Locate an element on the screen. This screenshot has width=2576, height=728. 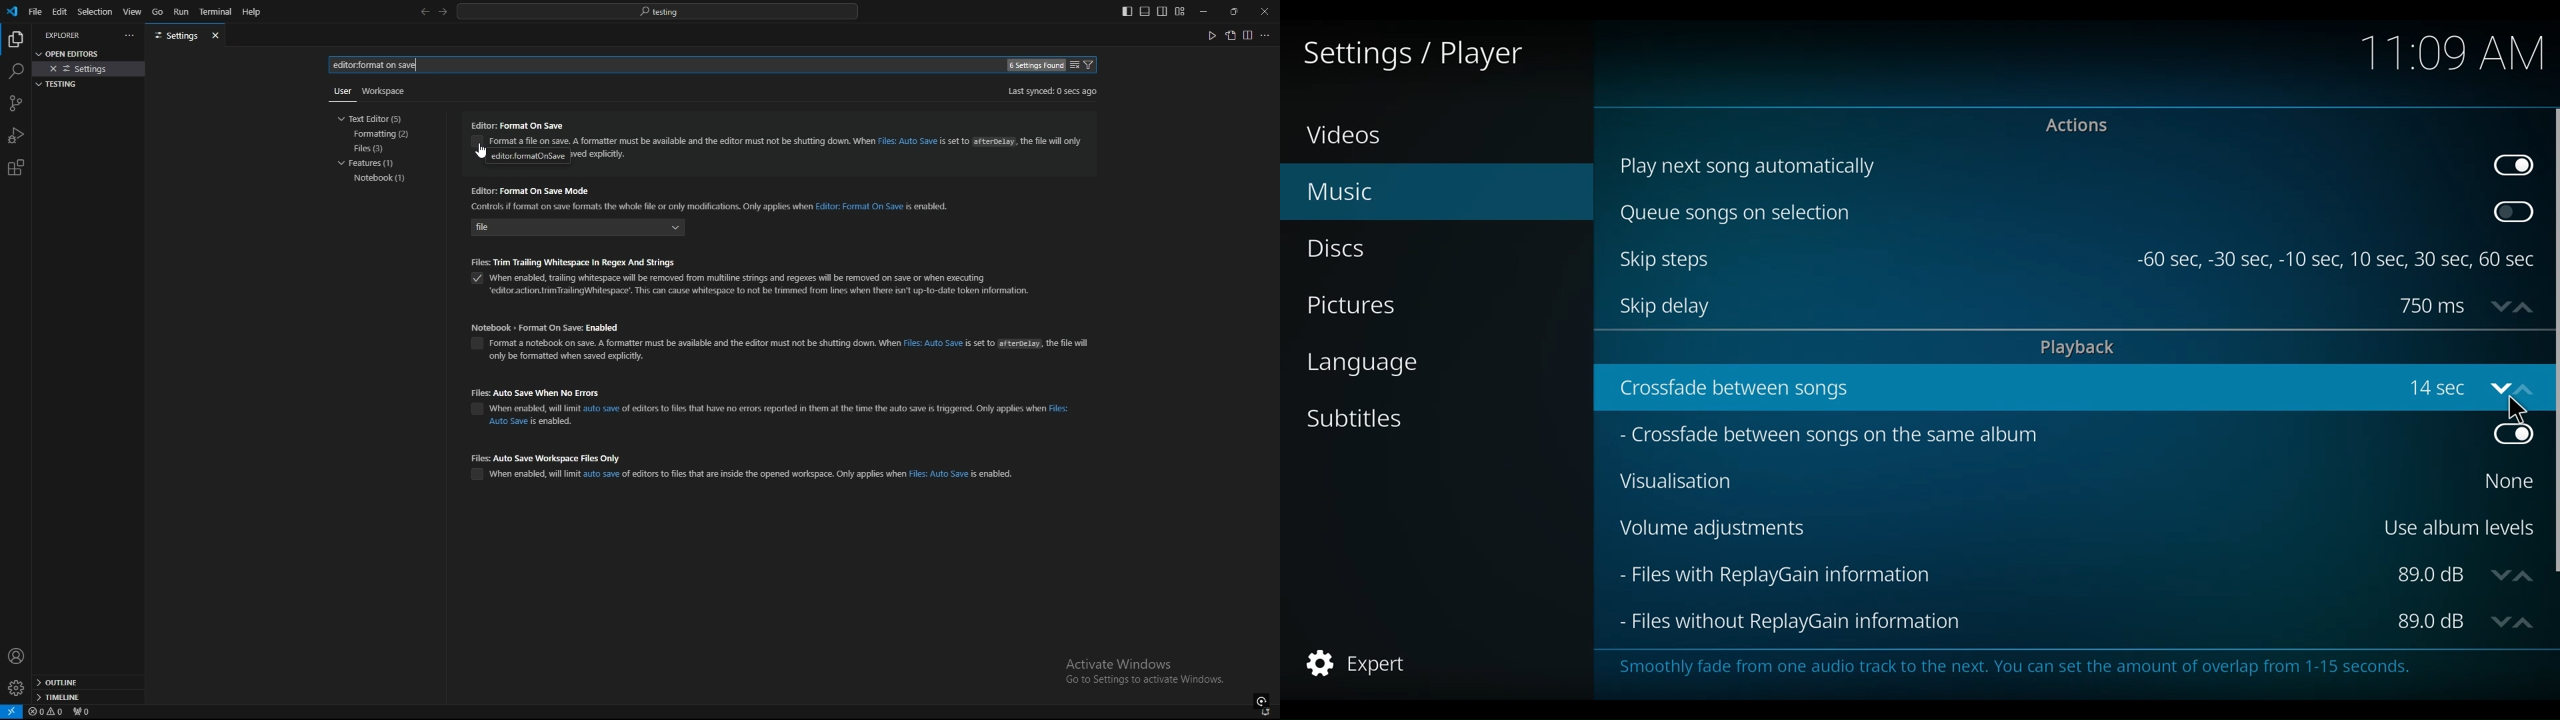
Videos is located at coordinates (1350, 136).